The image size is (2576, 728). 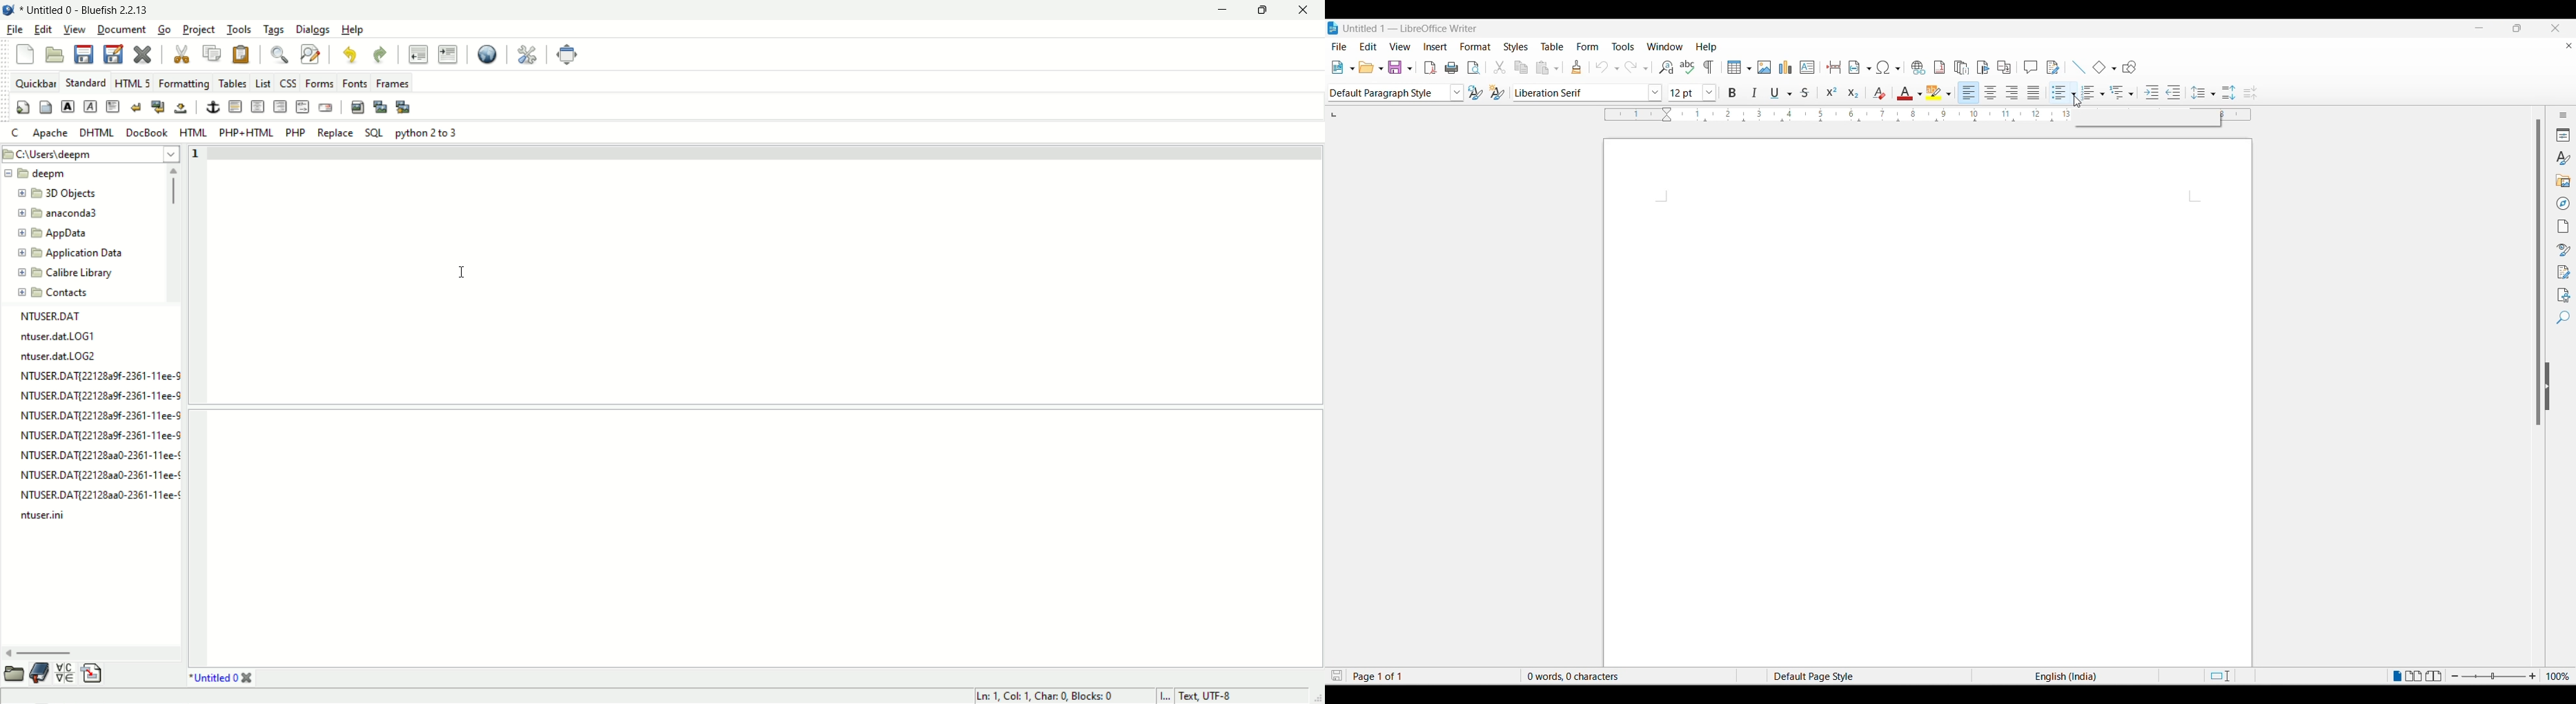 I want to click on HTML5, so click(x=132, y=84).